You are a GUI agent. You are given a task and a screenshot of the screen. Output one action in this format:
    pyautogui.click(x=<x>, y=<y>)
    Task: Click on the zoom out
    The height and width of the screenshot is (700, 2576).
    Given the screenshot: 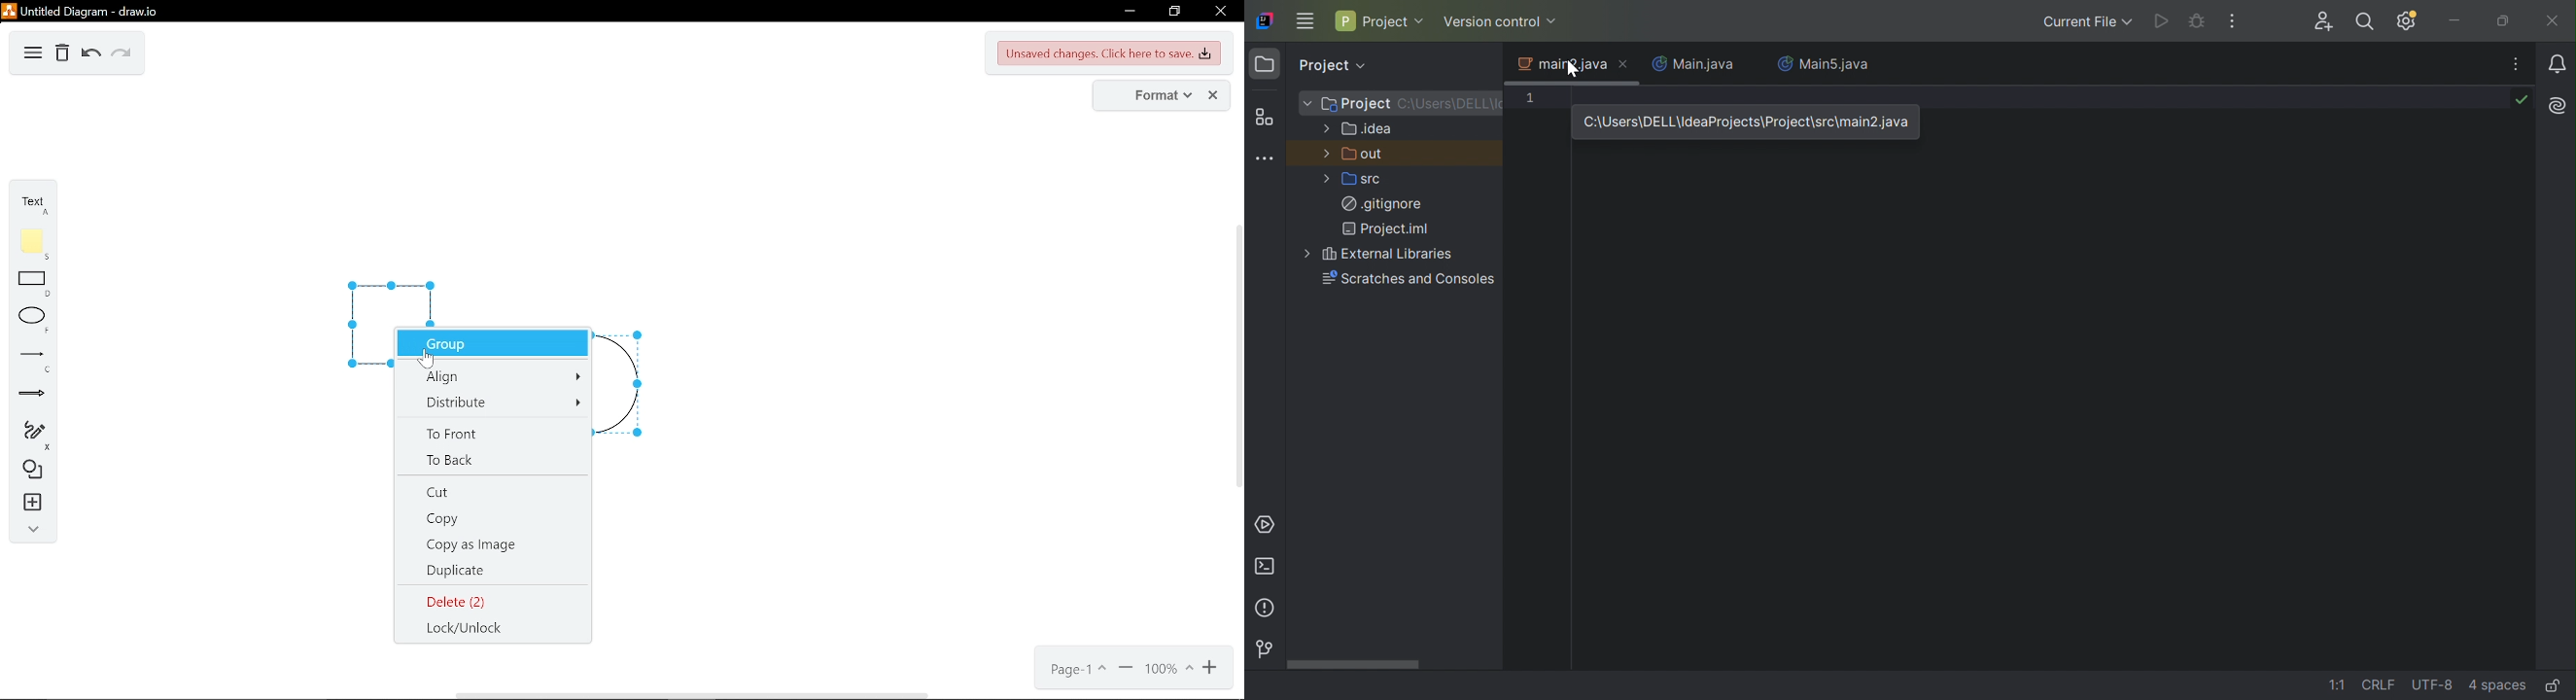 What is the action you would take?
    pyautogui.click(x=1126, y=670)
    